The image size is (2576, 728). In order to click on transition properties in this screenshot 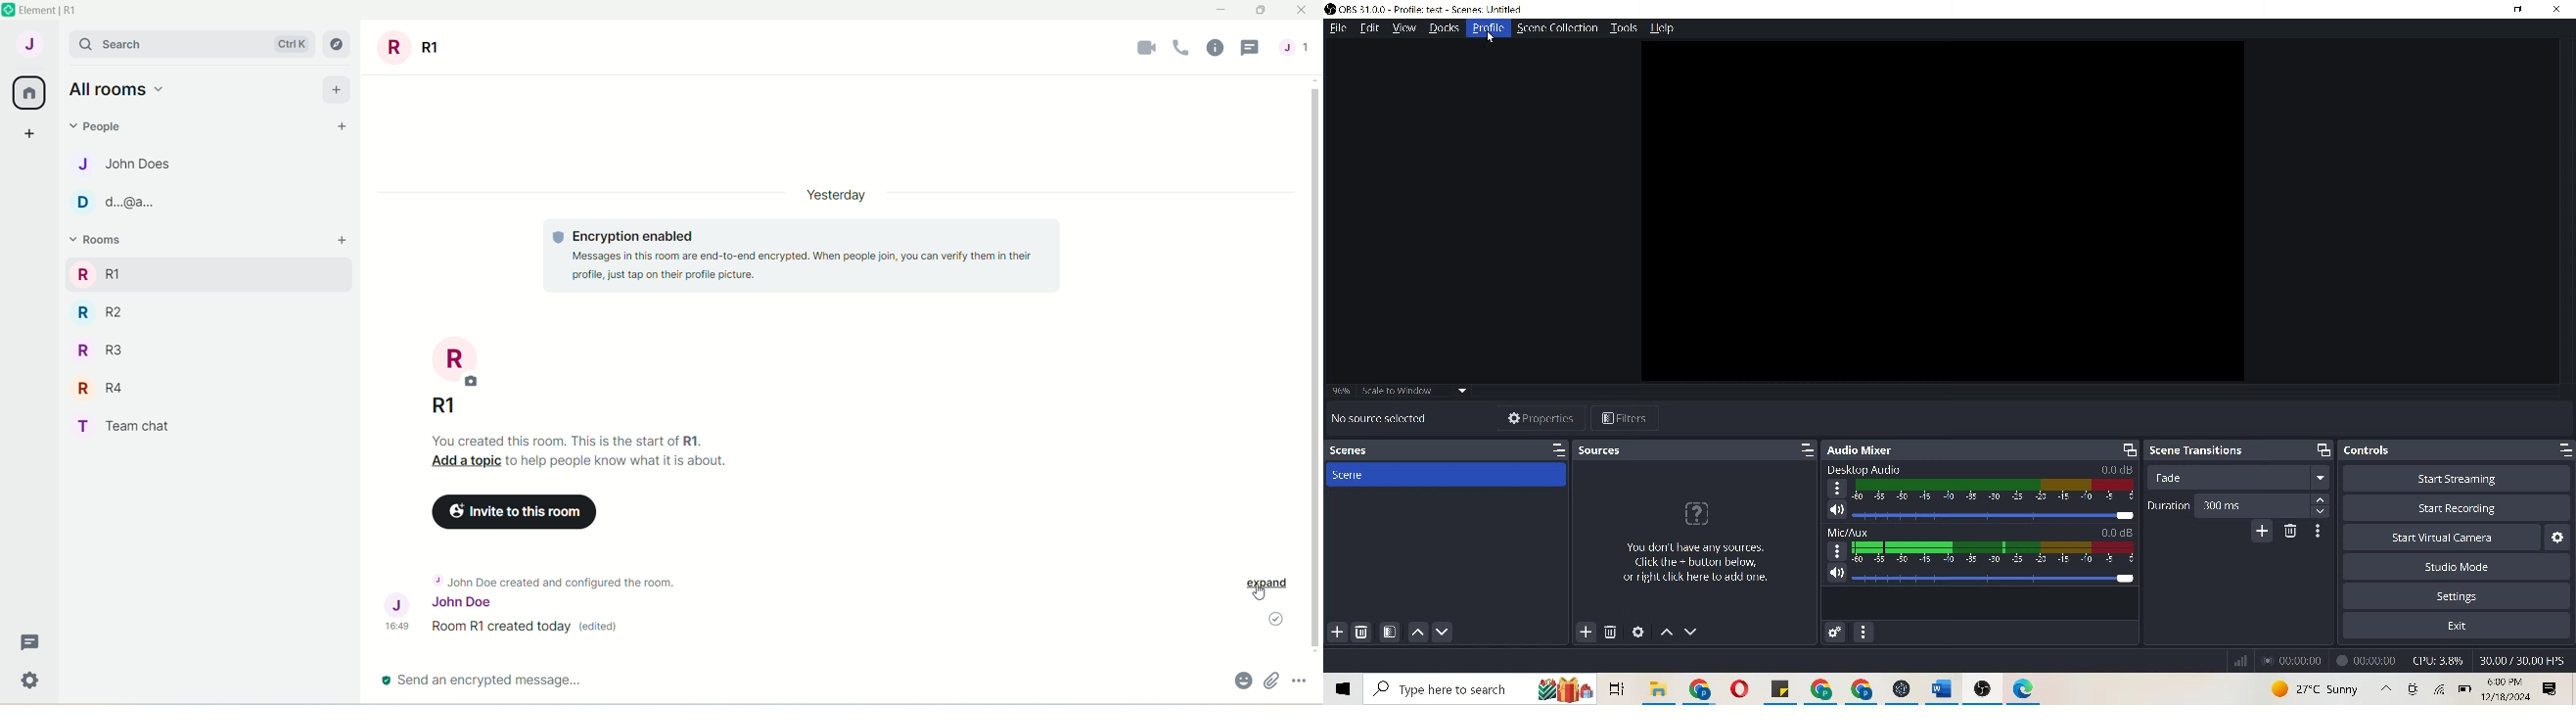, I will do `click(2315, 531)`.